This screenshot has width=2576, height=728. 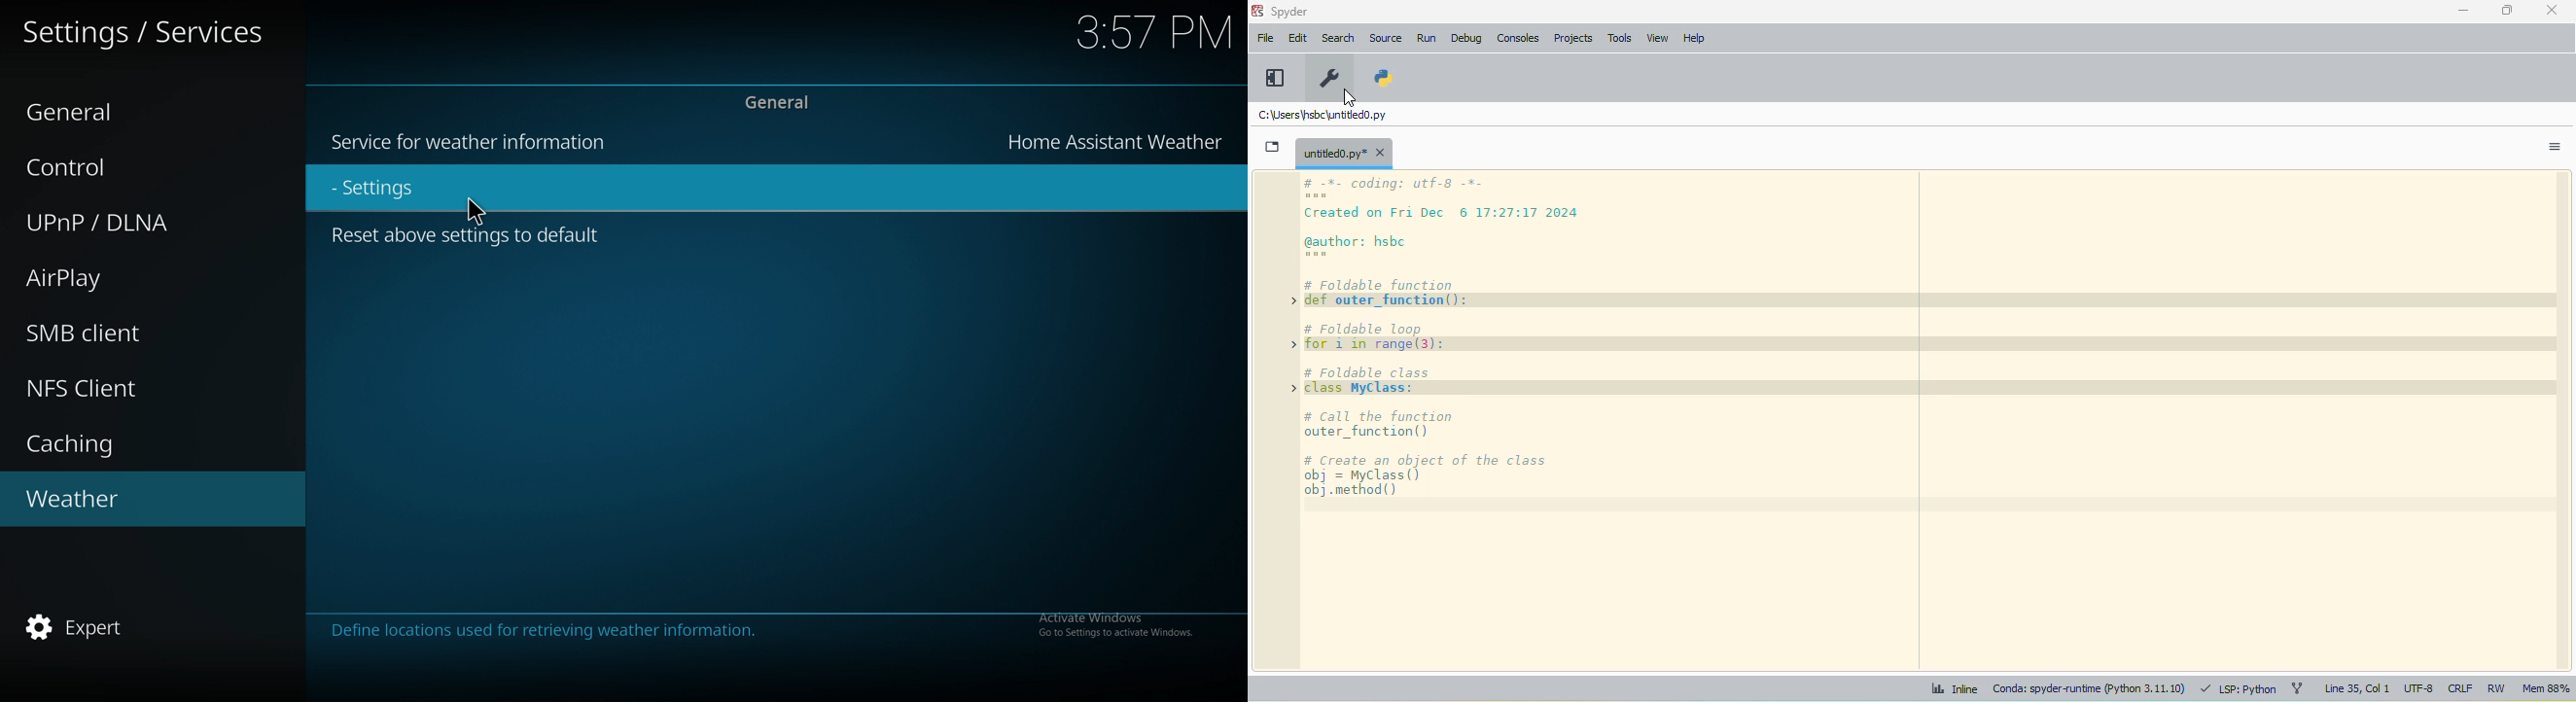 What do you see at coordinates (1157, 32) in the screenshot?
I see `Time` at bounding box center [1157, 32].